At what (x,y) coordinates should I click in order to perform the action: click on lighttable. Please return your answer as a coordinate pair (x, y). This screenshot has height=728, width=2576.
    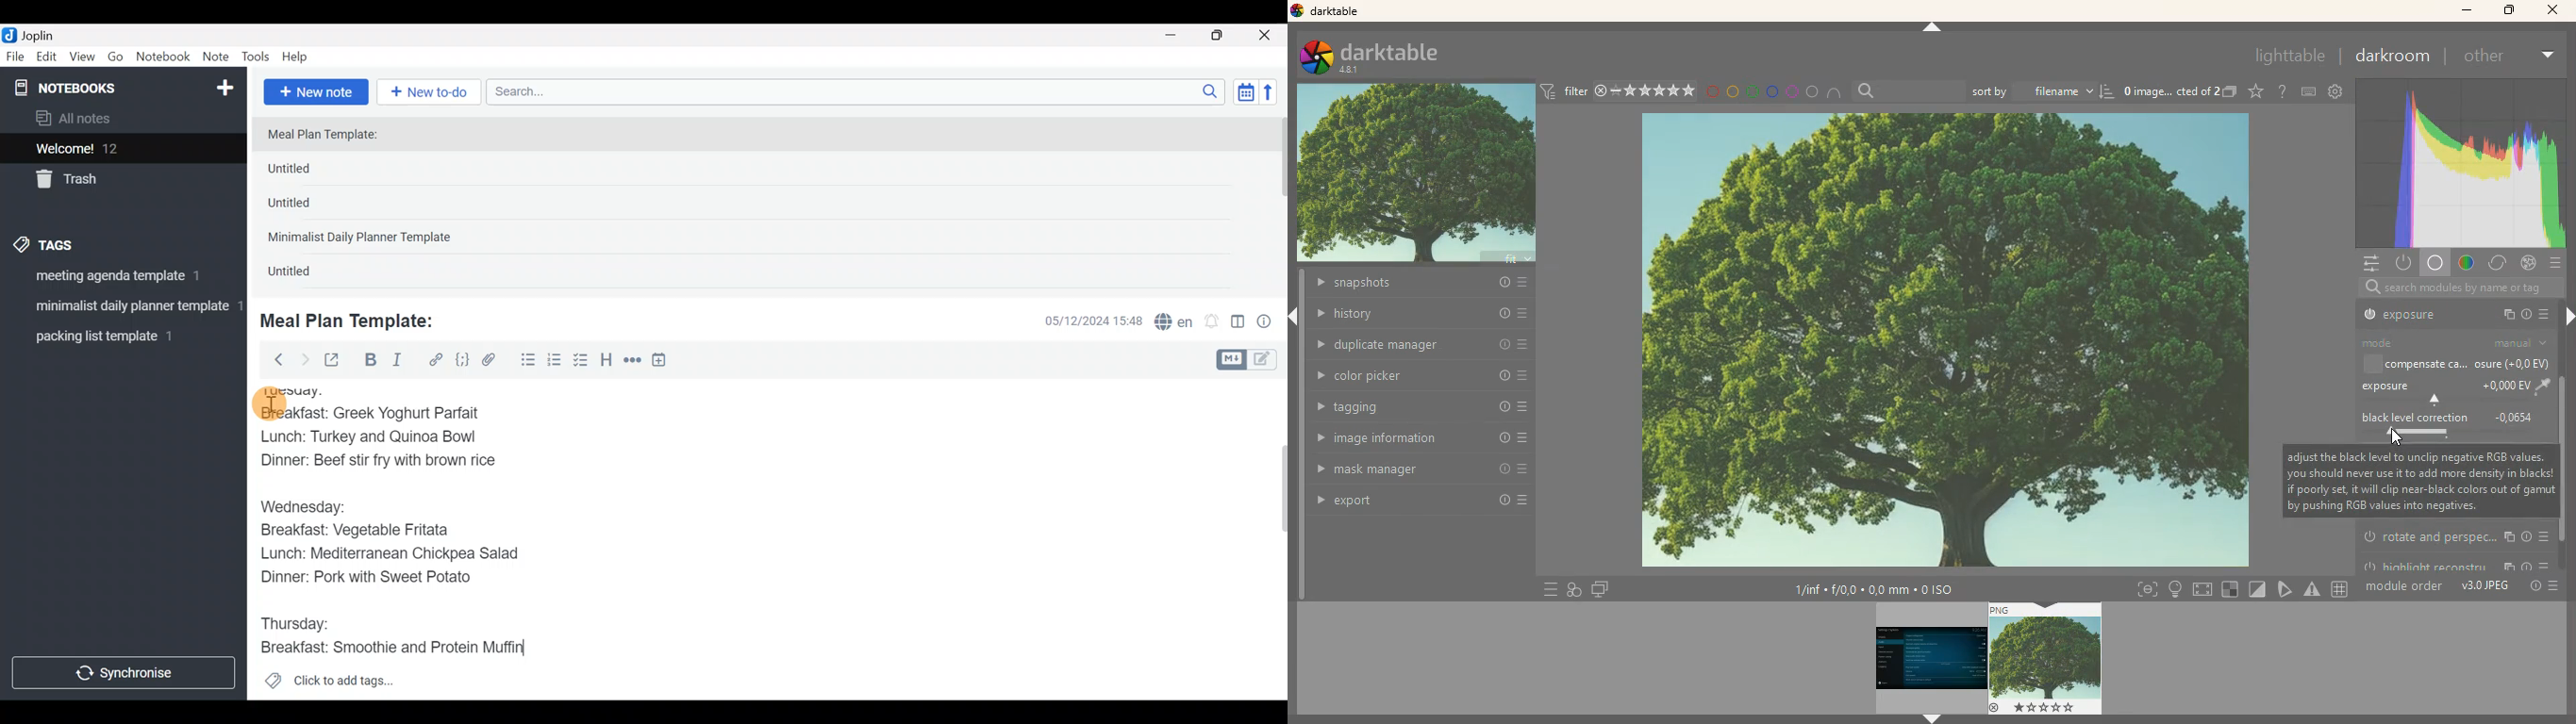
    Looking at the image, I should click on (2290, 56).